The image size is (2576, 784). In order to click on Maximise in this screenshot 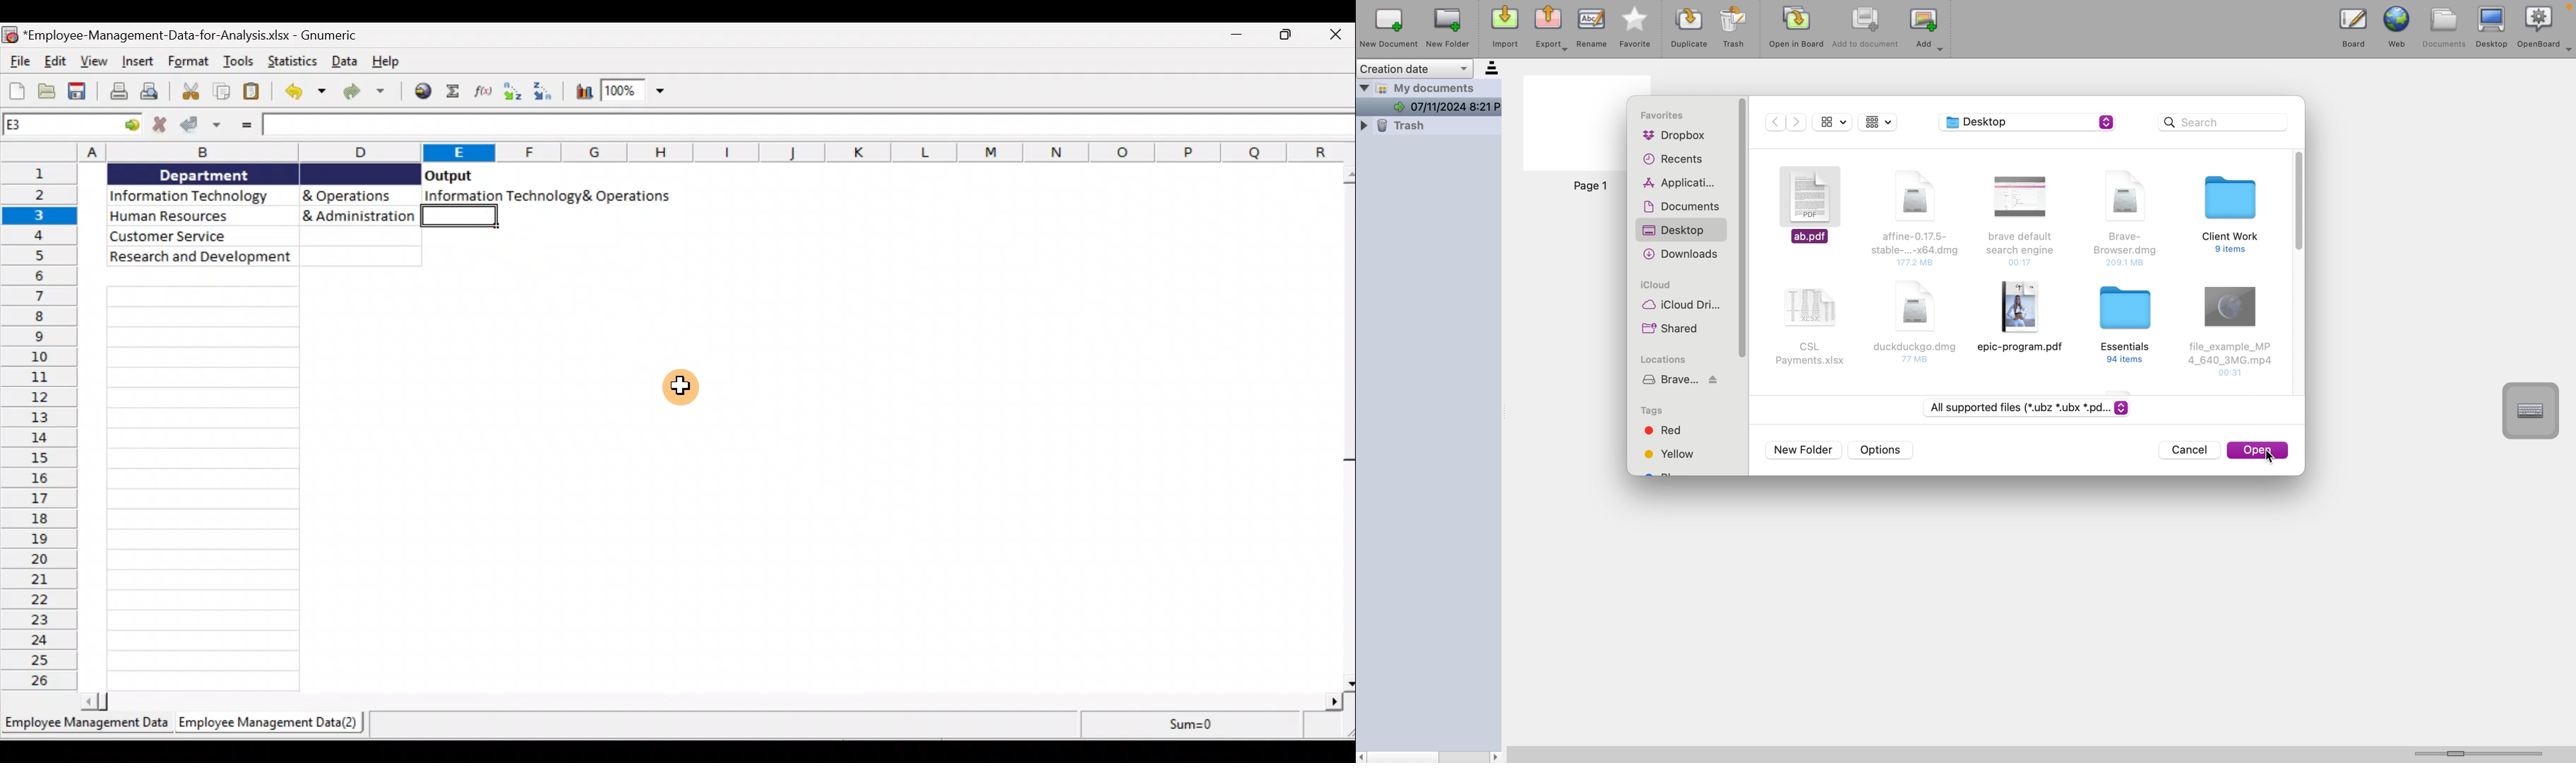, I will do `click(1291, 36)`.